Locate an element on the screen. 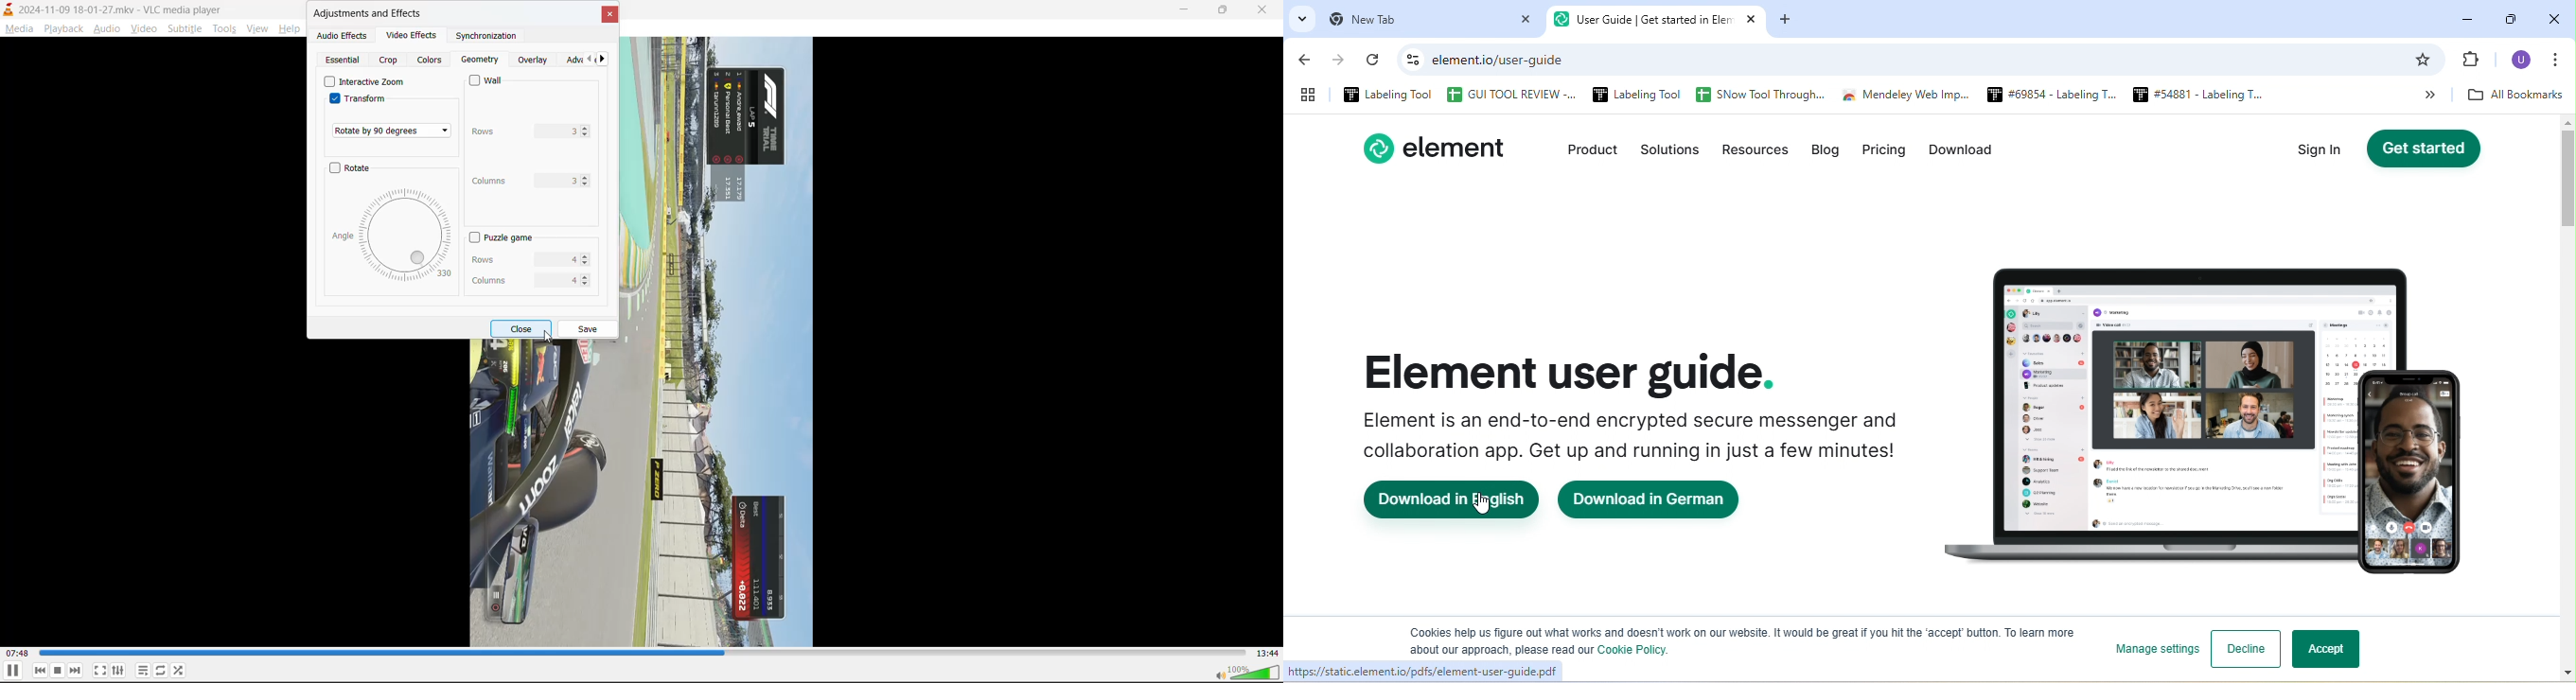  rotate by 90 degrees is located at coordinates (394, 131).